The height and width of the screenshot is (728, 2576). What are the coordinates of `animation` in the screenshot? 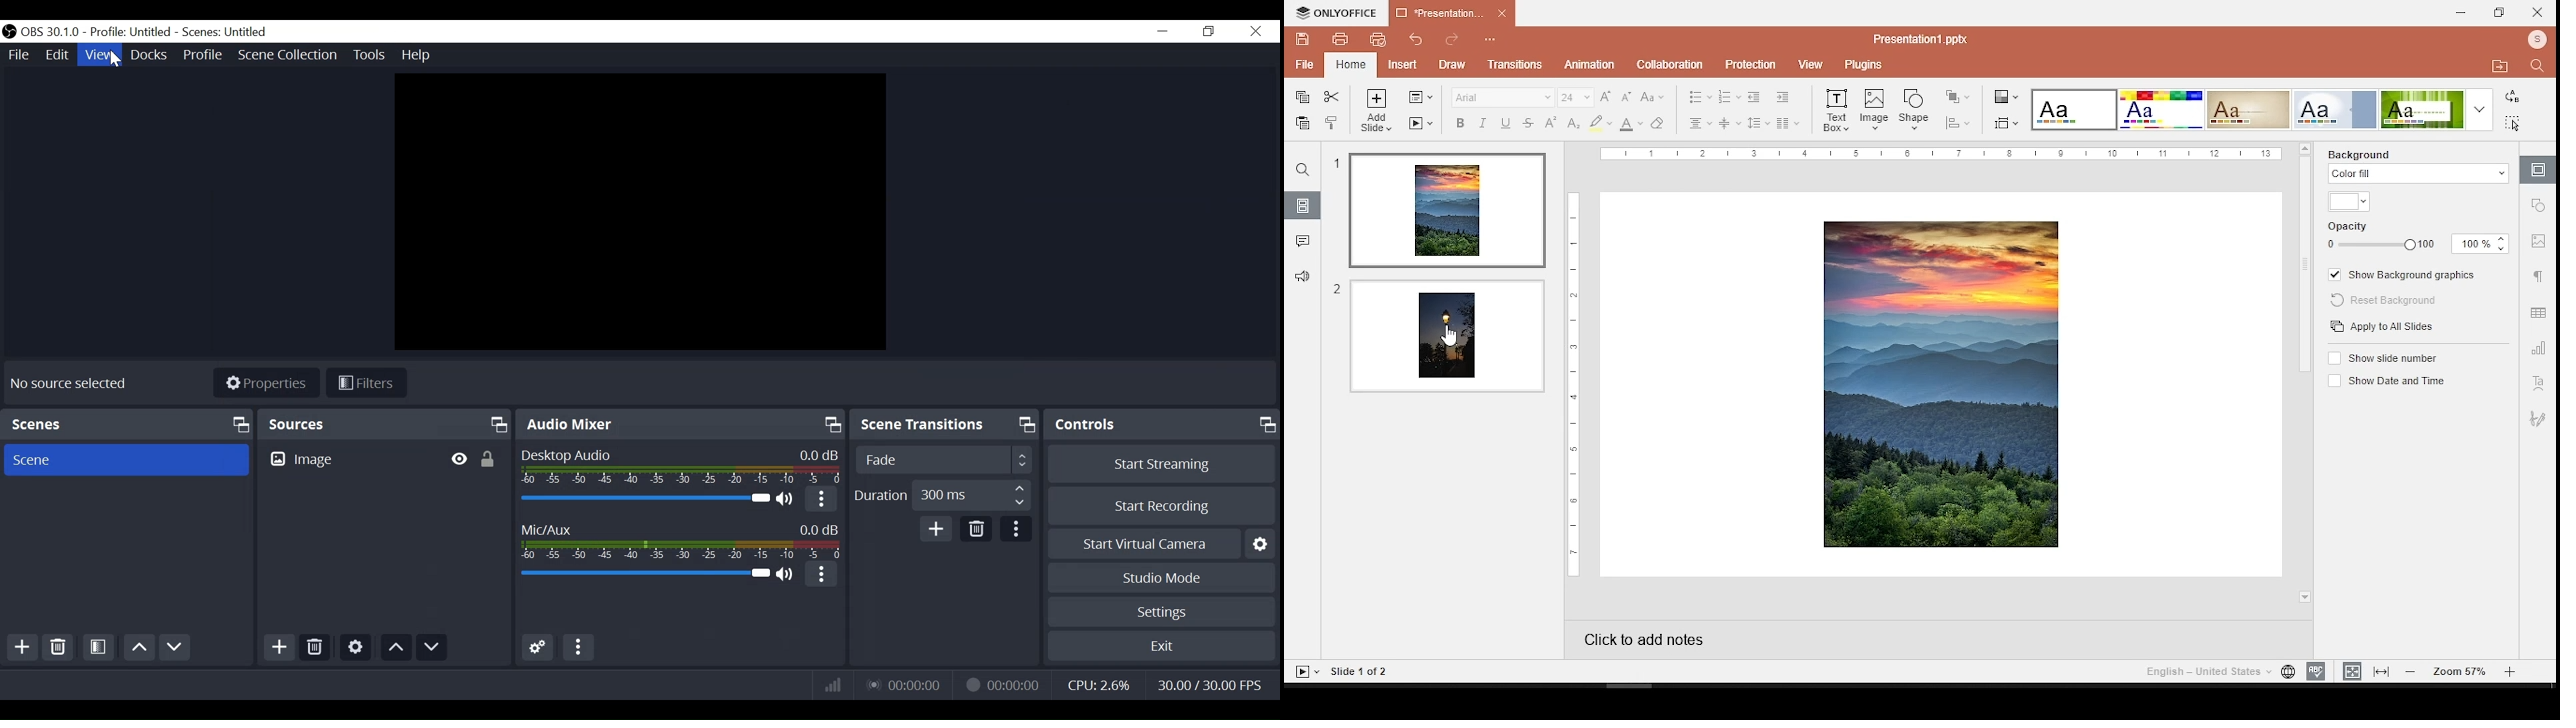 It's located at (1591, 65).